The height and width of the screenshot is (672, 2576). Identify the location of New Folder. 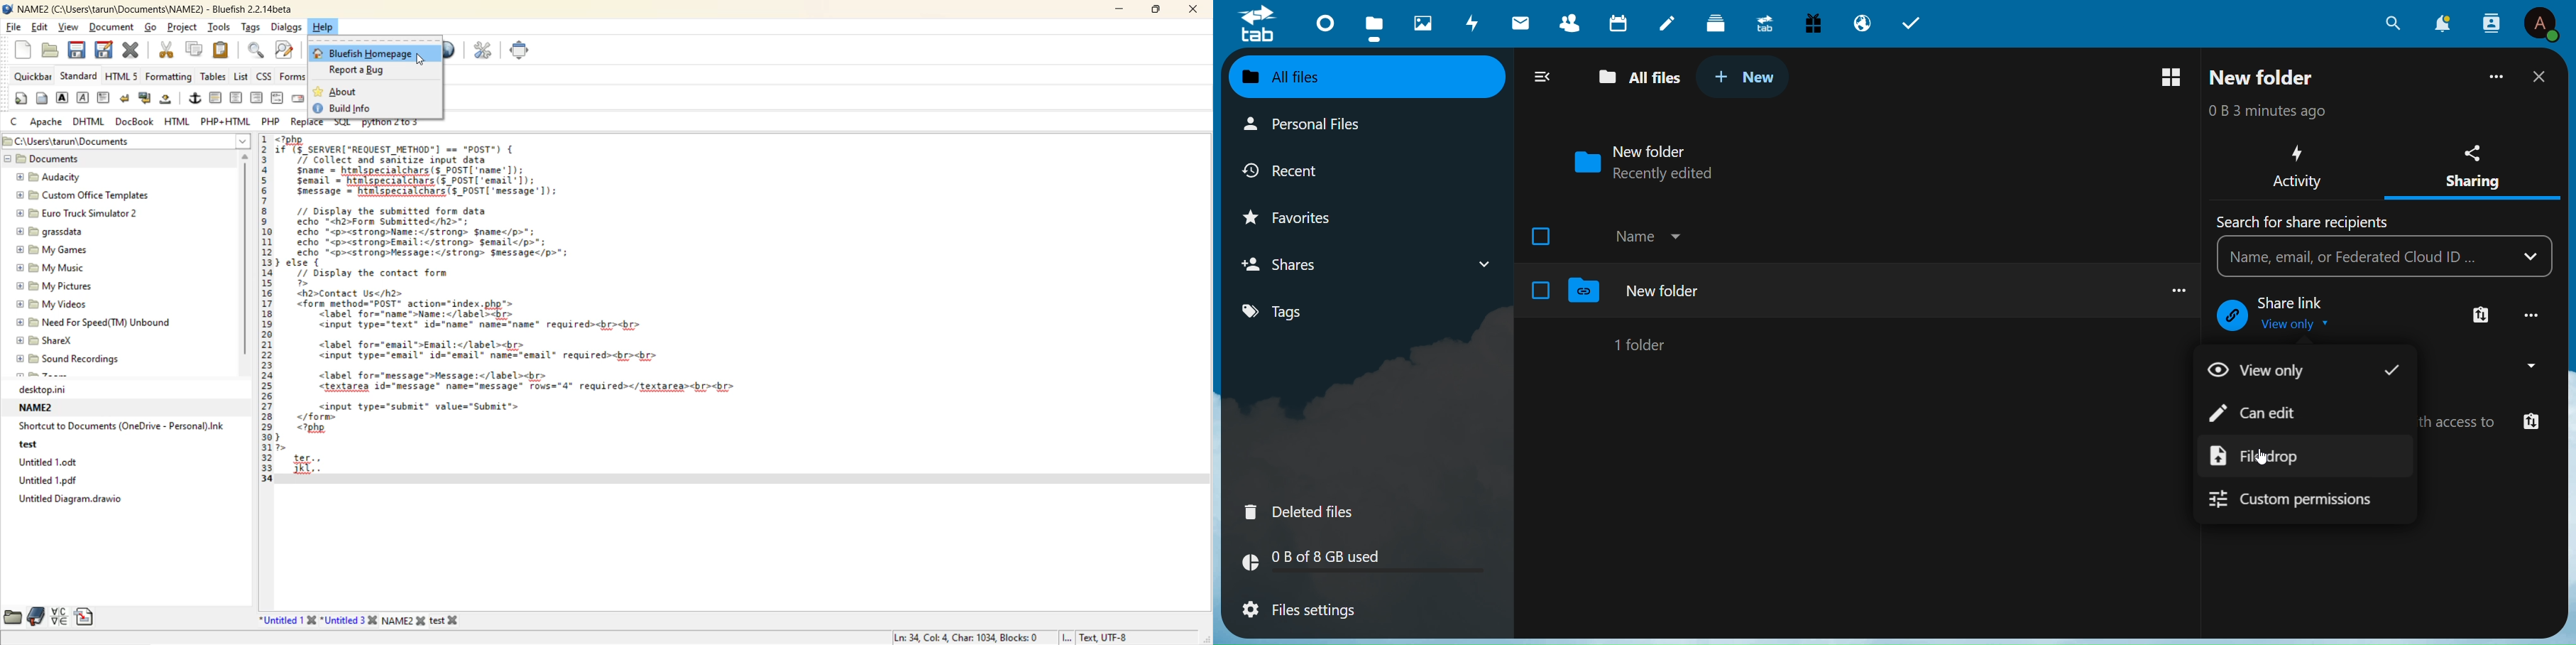
(1653, 150).